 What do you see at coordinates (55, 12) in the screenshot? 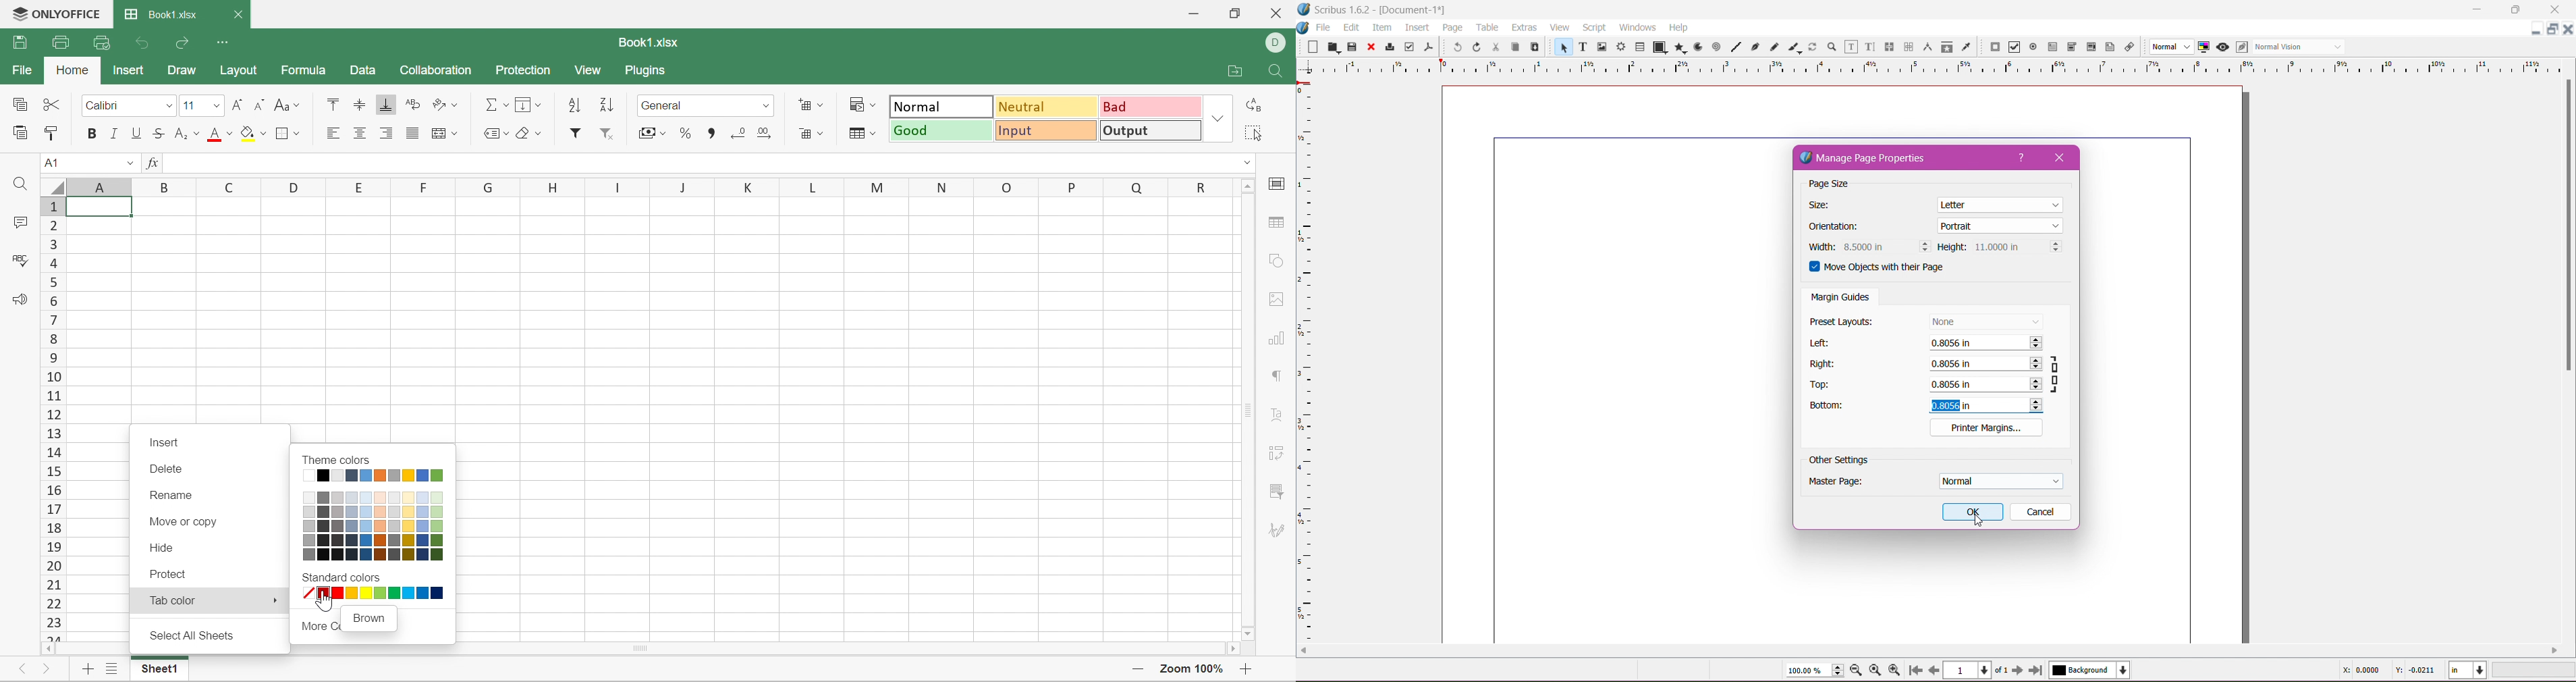
I see `ONLYOFFICE` at bounding box center [55, 12].